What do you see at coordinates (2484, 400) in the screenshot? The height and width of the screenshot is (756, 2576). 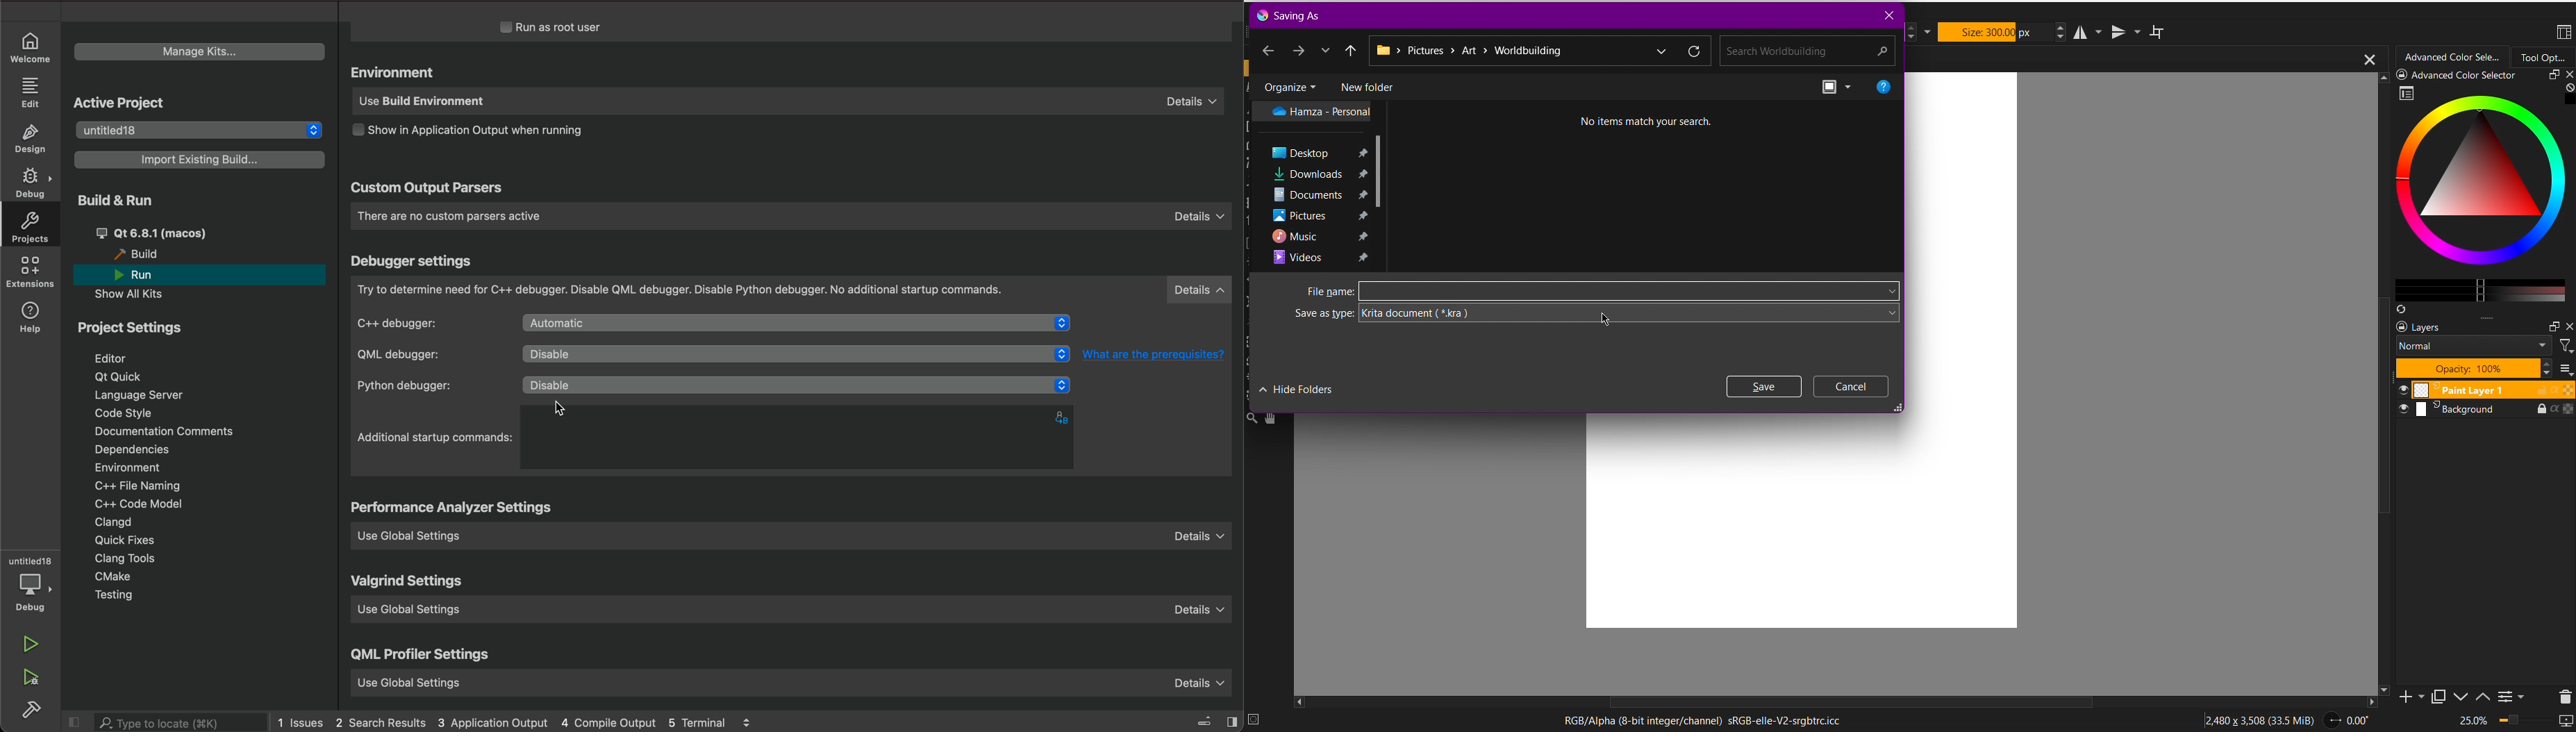 I see `Slides` at bounding box center [2484, 400].